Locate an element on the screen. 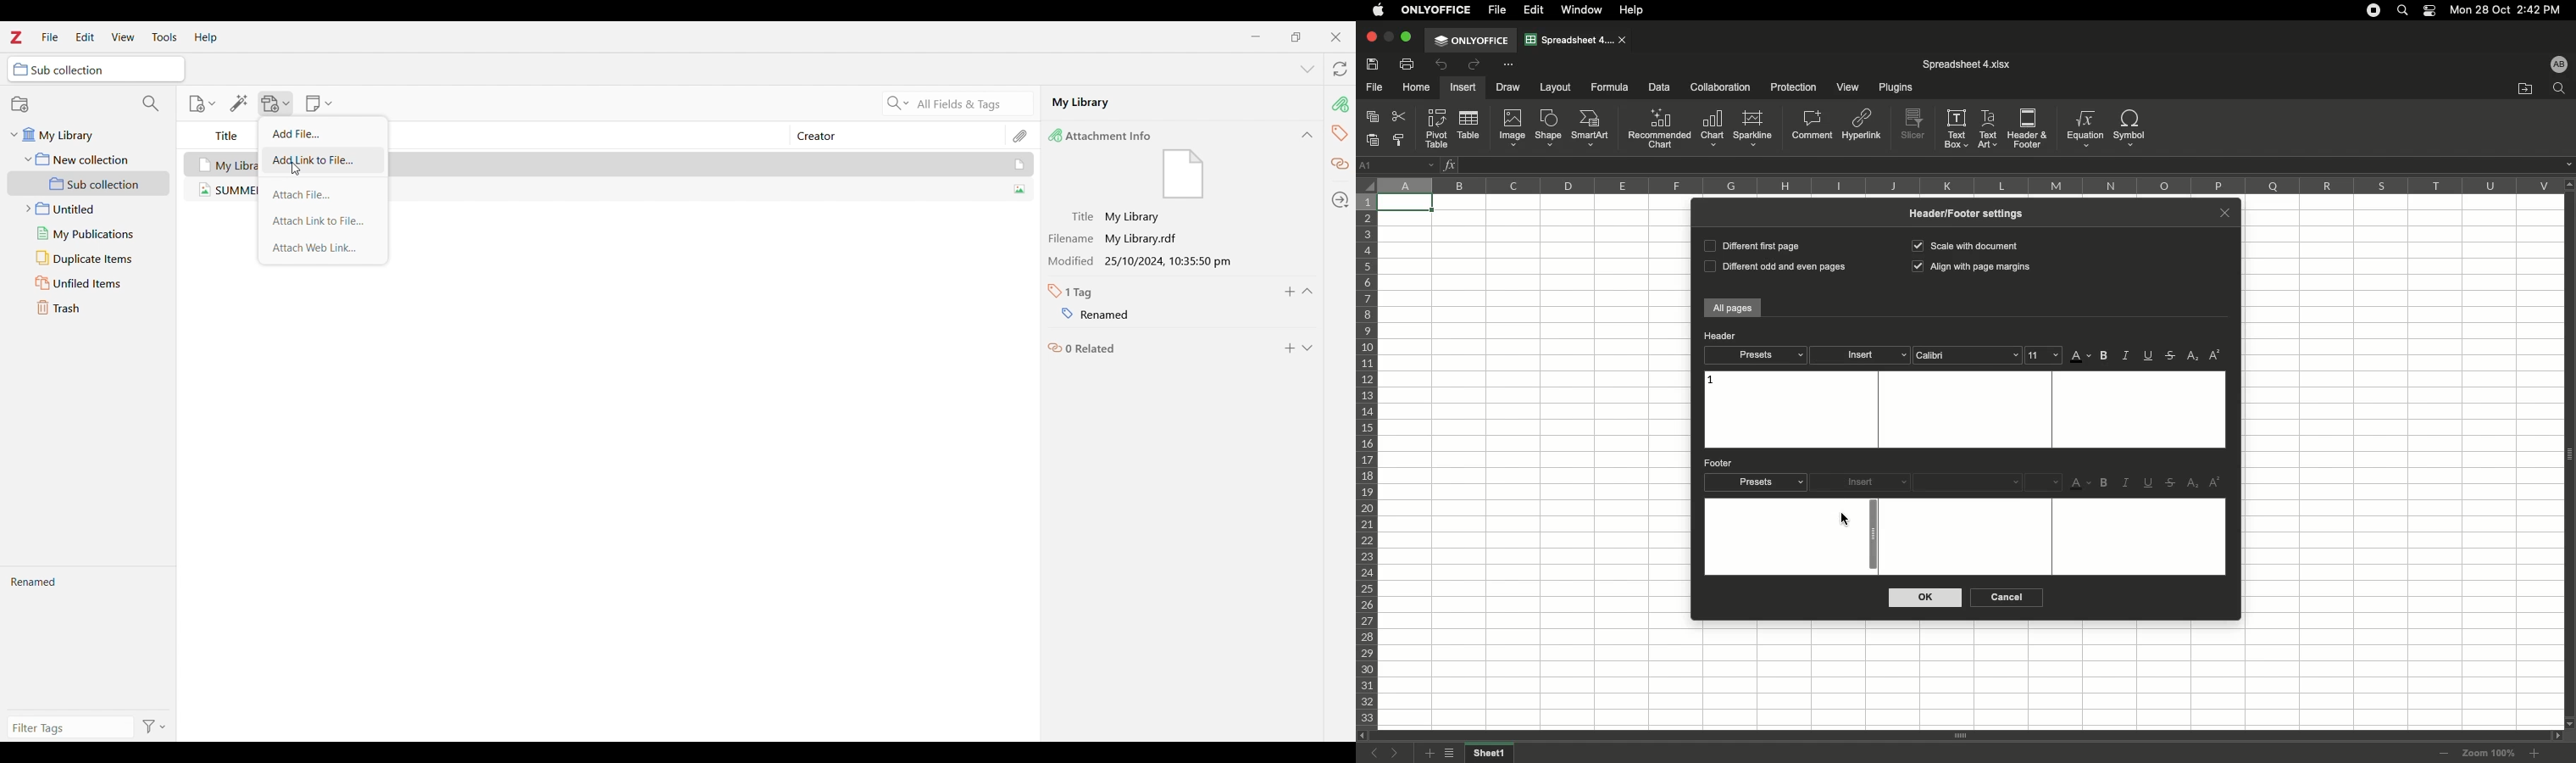  Untitled folder is located at coordinates (93, 209).